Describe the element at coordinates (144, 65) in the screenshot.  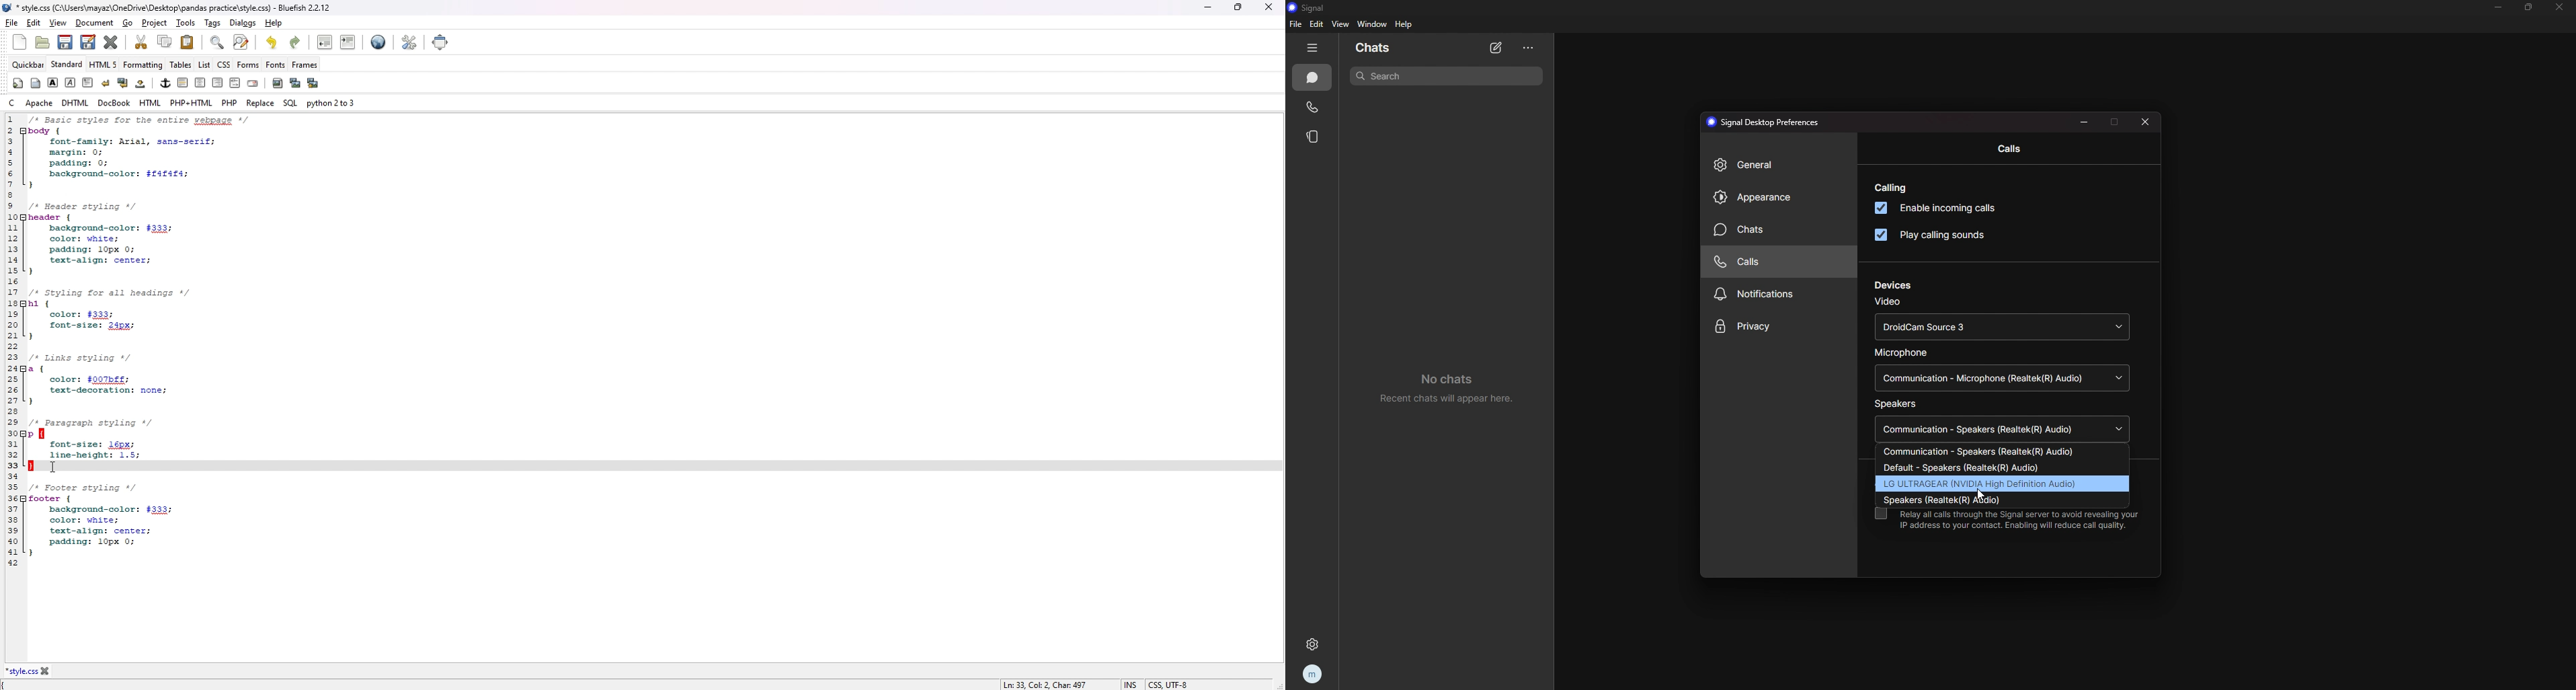
I see `formatting` at that location.